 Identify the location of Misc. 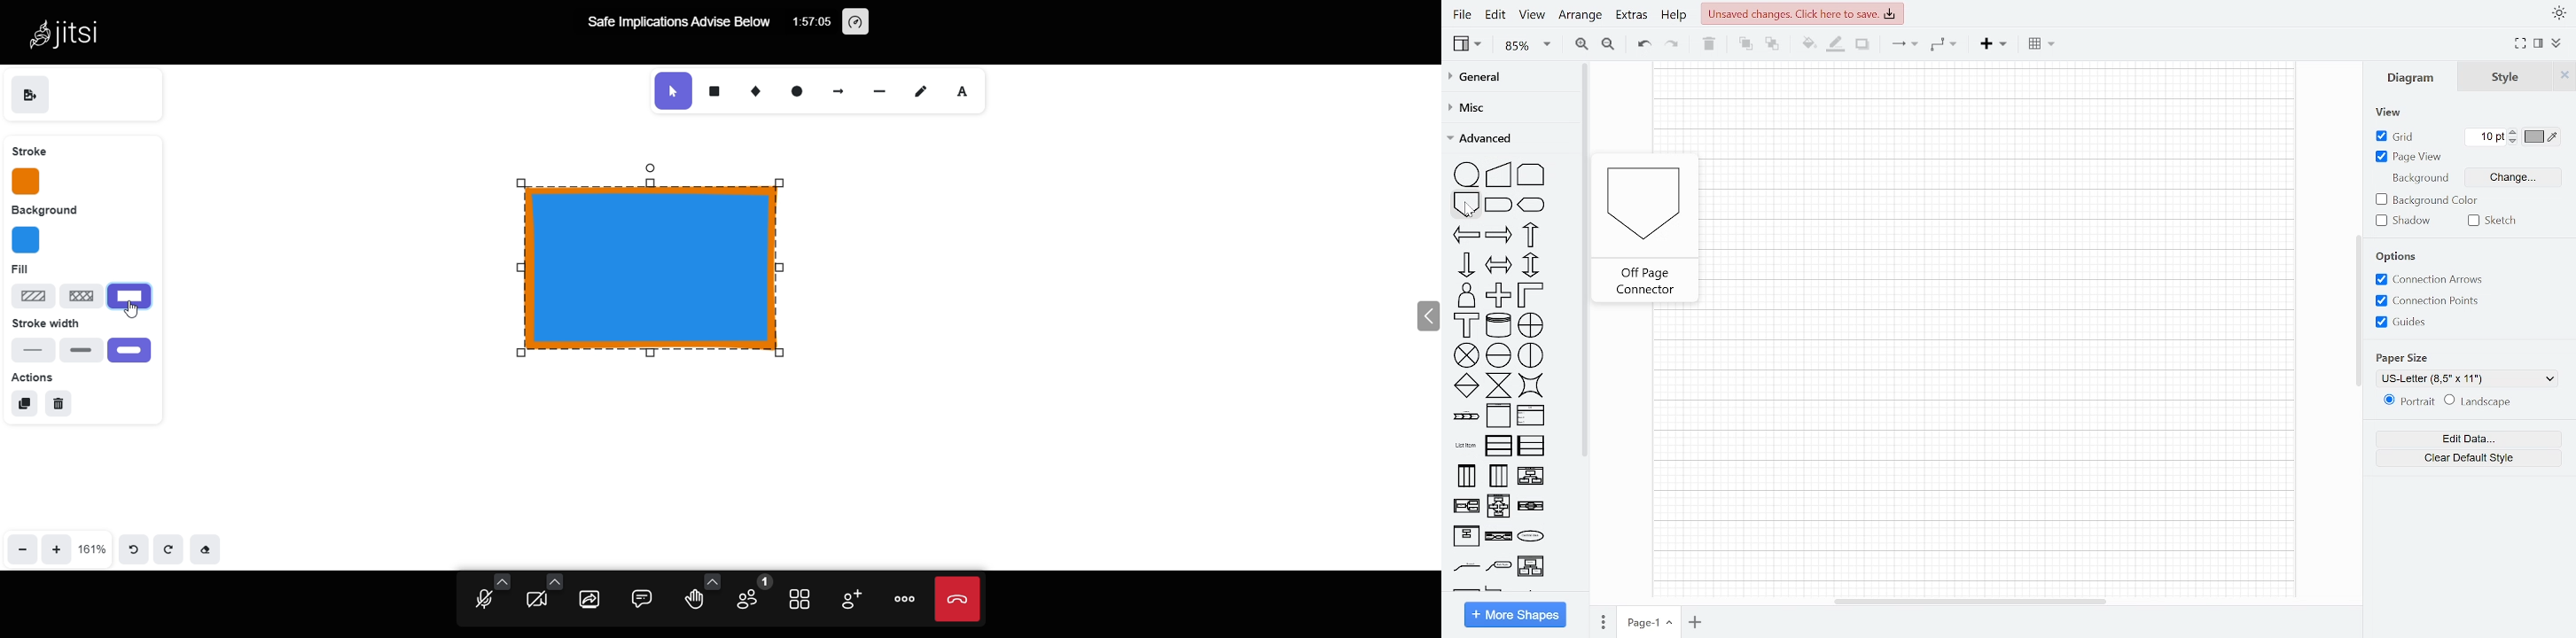
(1507, 108).